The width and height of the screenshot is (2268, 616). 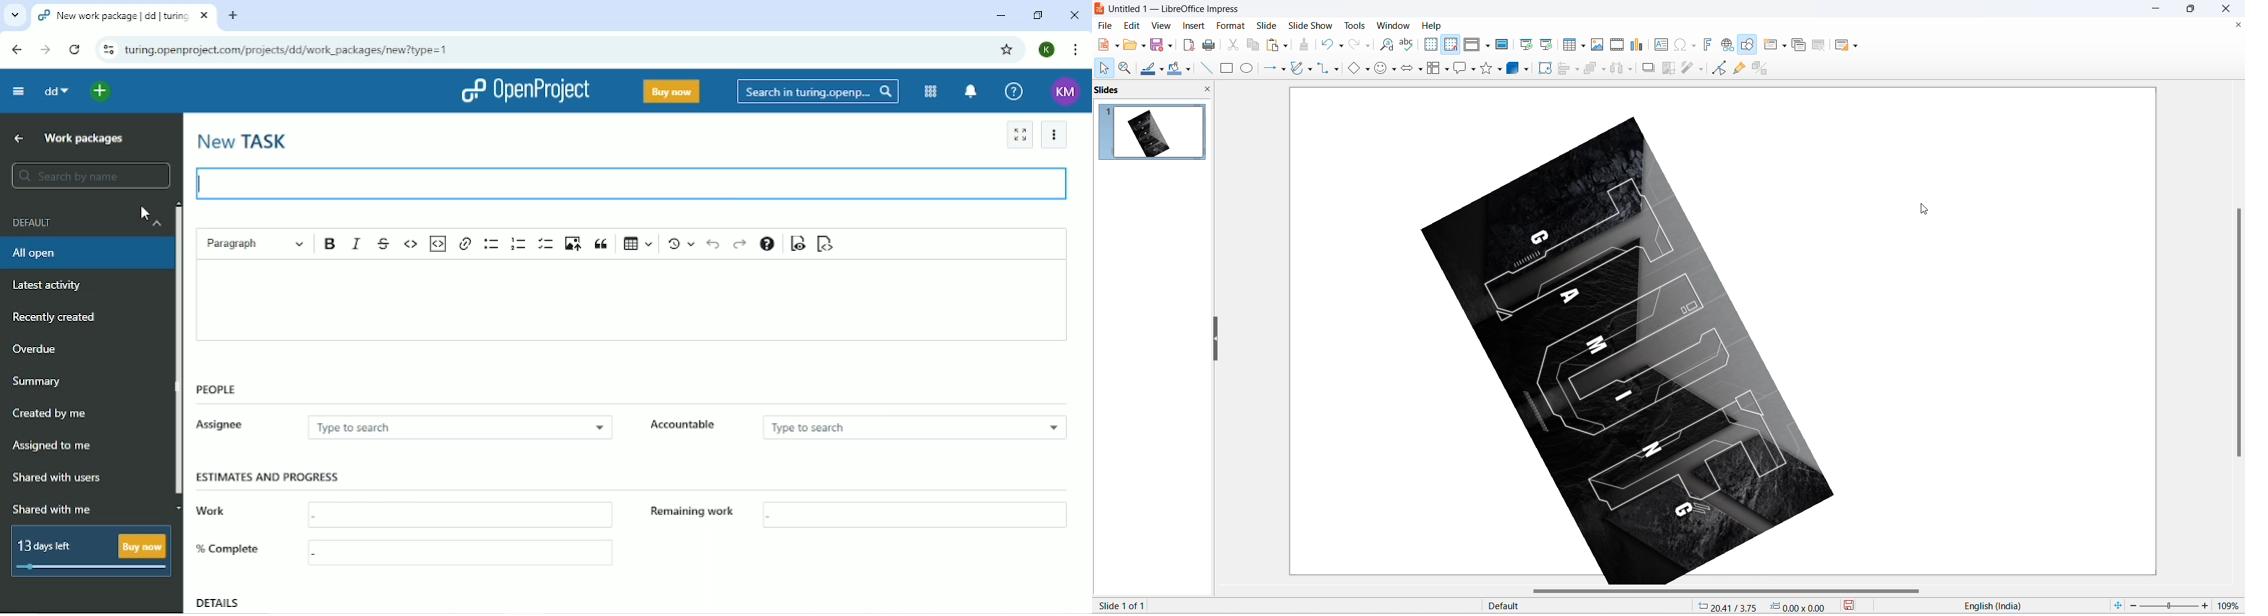 What do you see at coordinates (2158, 9) in the screenshot?
I see `minimize` at bounding box center [2158, 9].